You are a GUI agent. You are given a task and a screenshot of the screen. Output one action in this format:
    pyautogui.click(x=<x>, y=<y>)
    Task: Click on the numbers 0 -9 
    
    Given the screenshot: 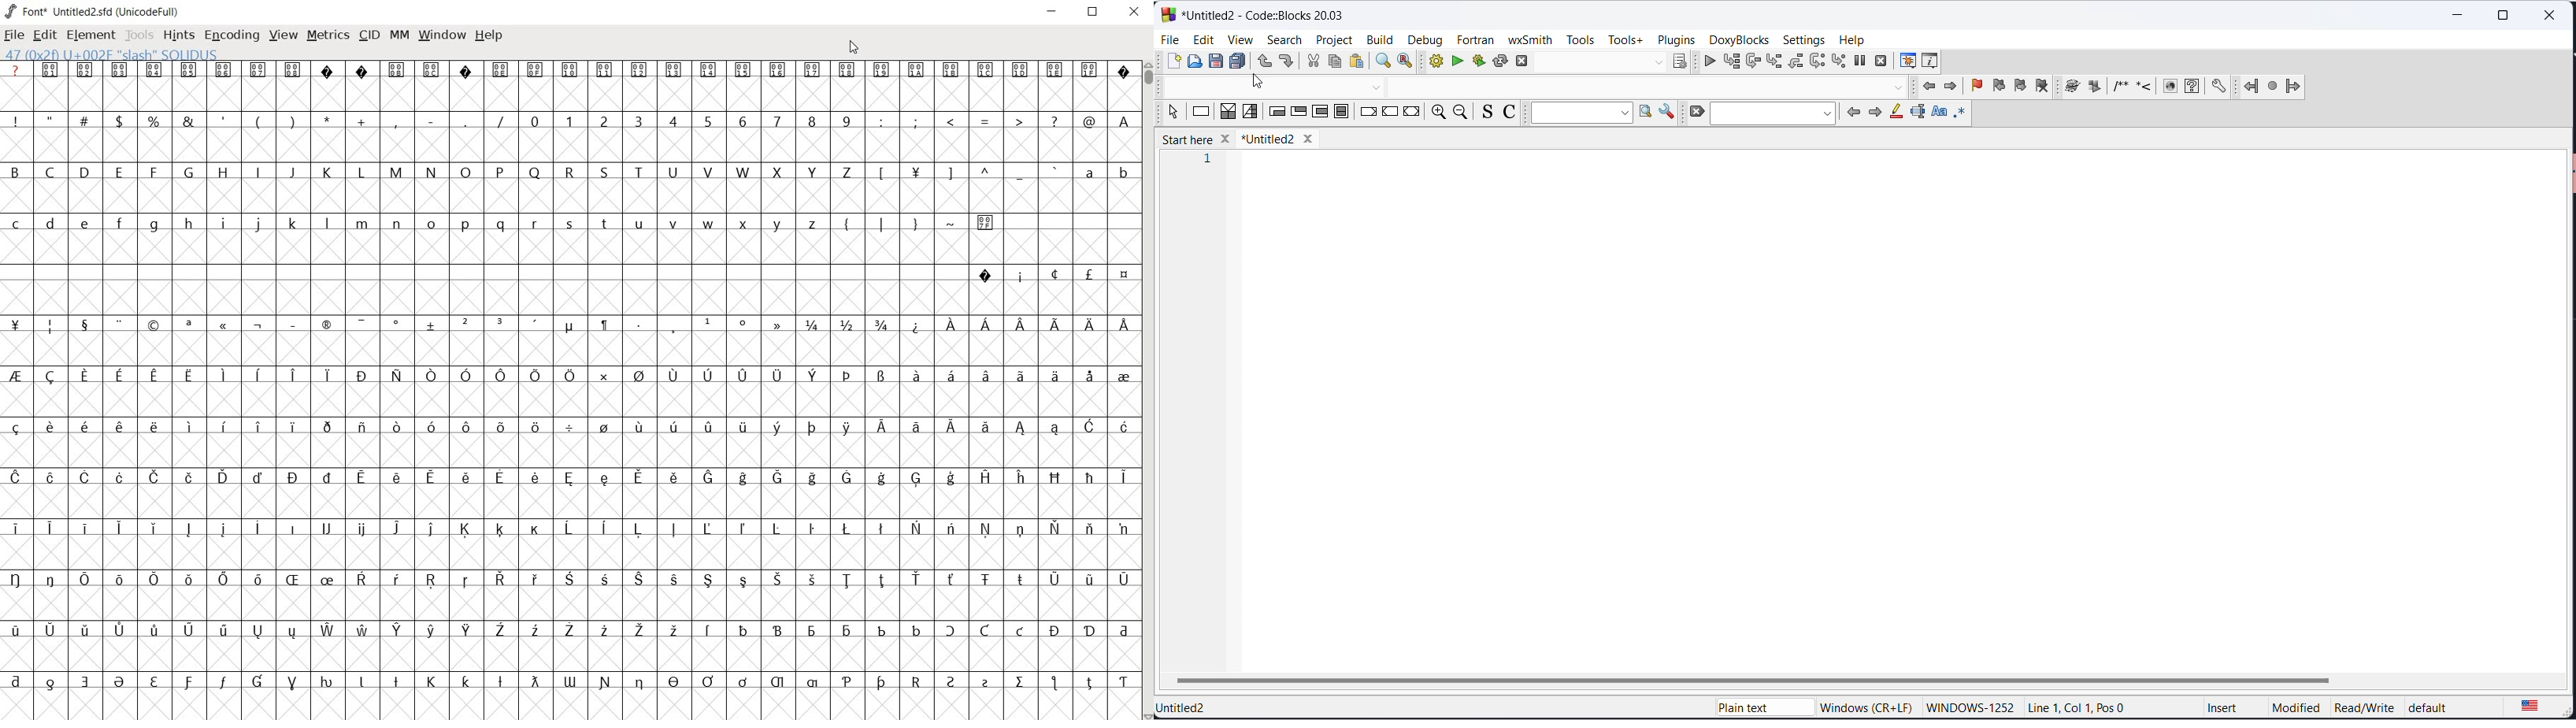 What is the action you would take?
    pyautogui.click(x=694, y=120)
    